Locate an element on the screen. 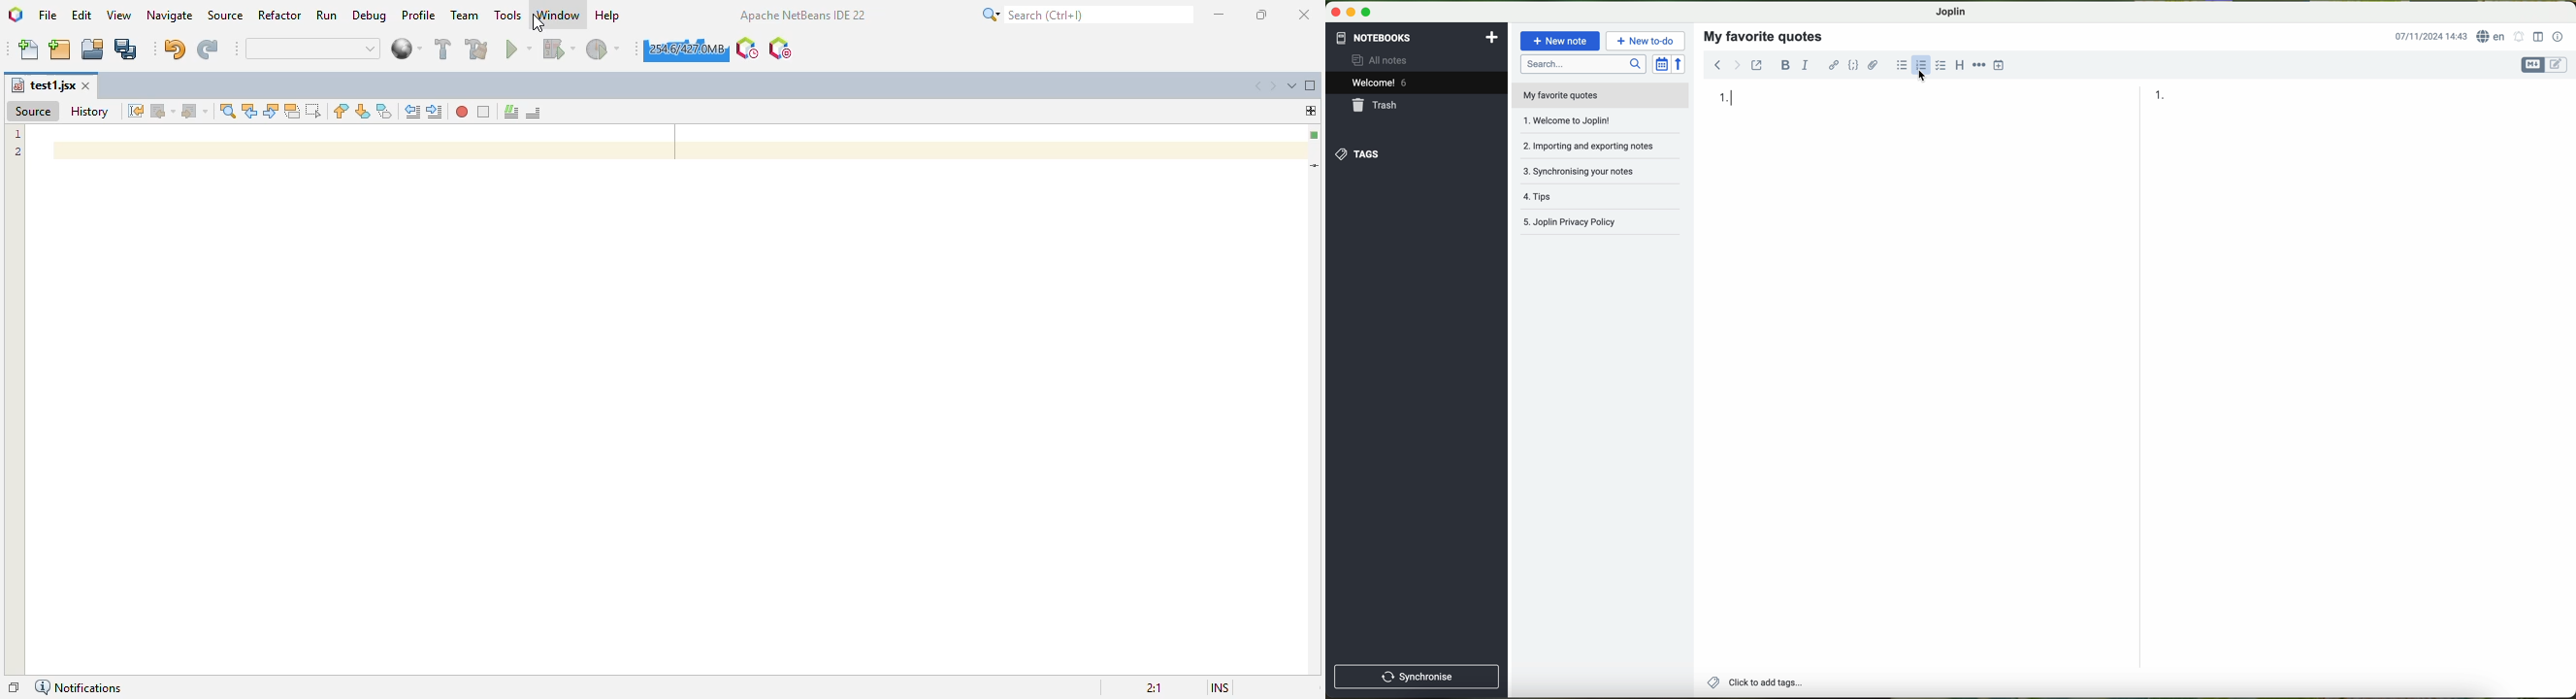 The image size is (2576, 700). comment is located at coordinates (511, 113).